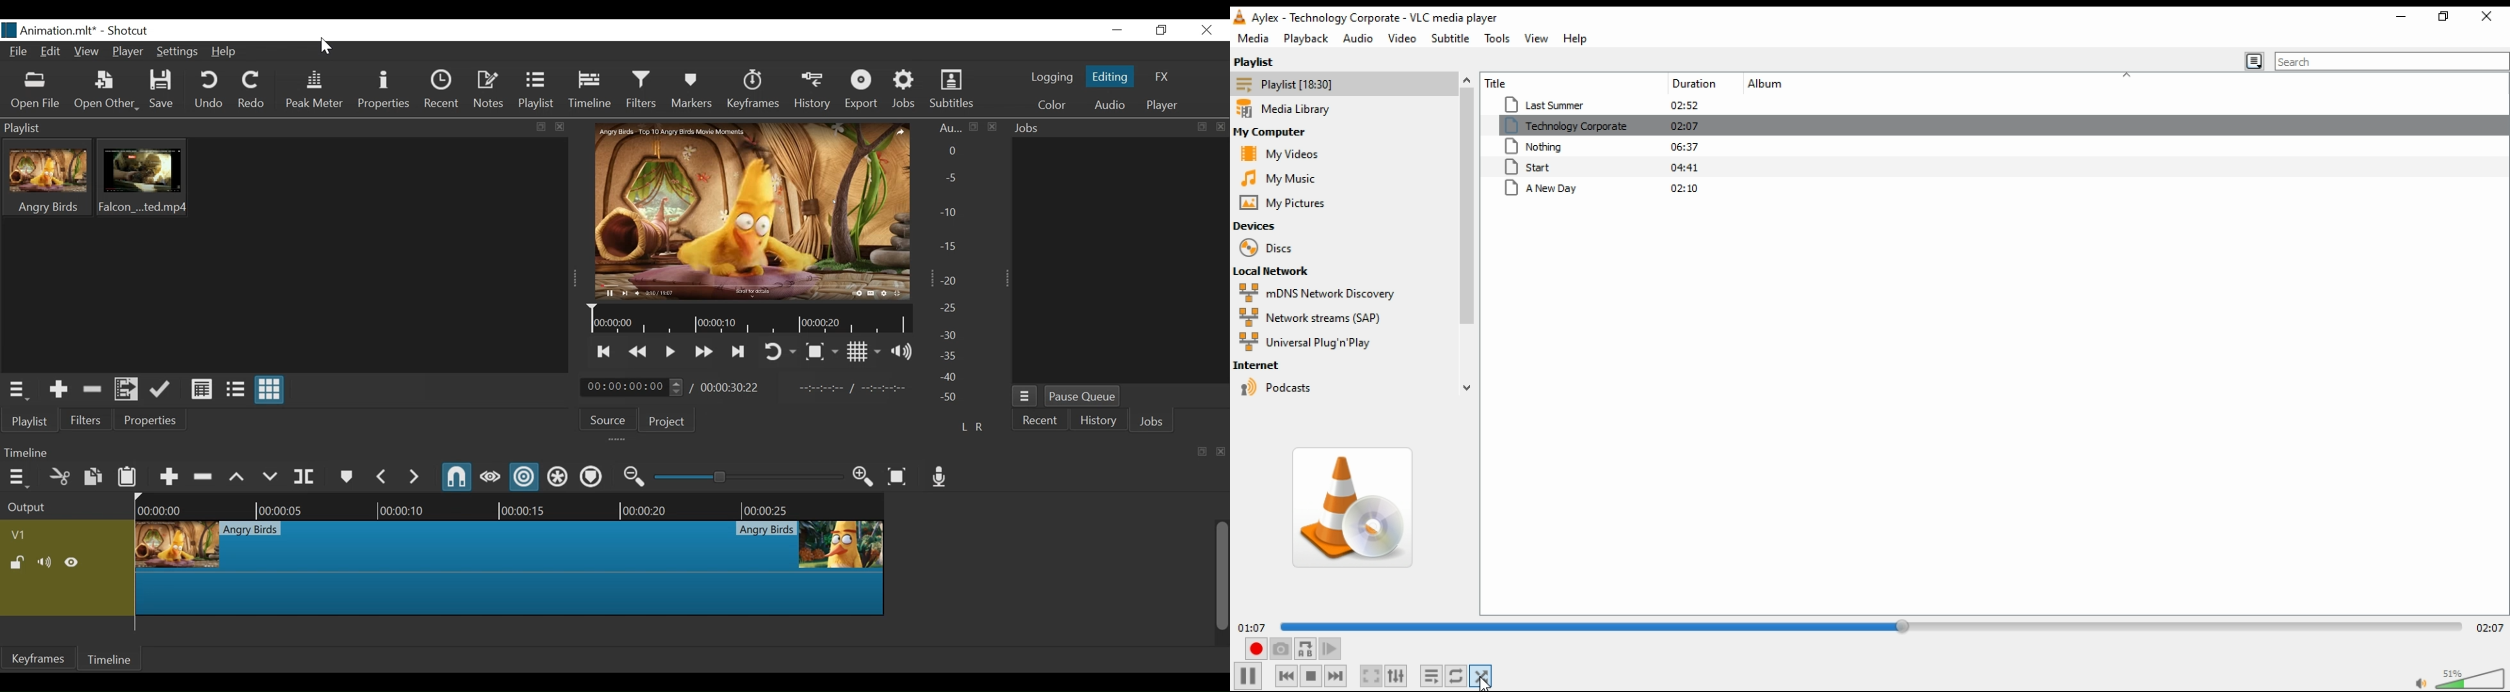 The image size is (2520, 700). I want to click on Split at playhead, so click(304, 476).